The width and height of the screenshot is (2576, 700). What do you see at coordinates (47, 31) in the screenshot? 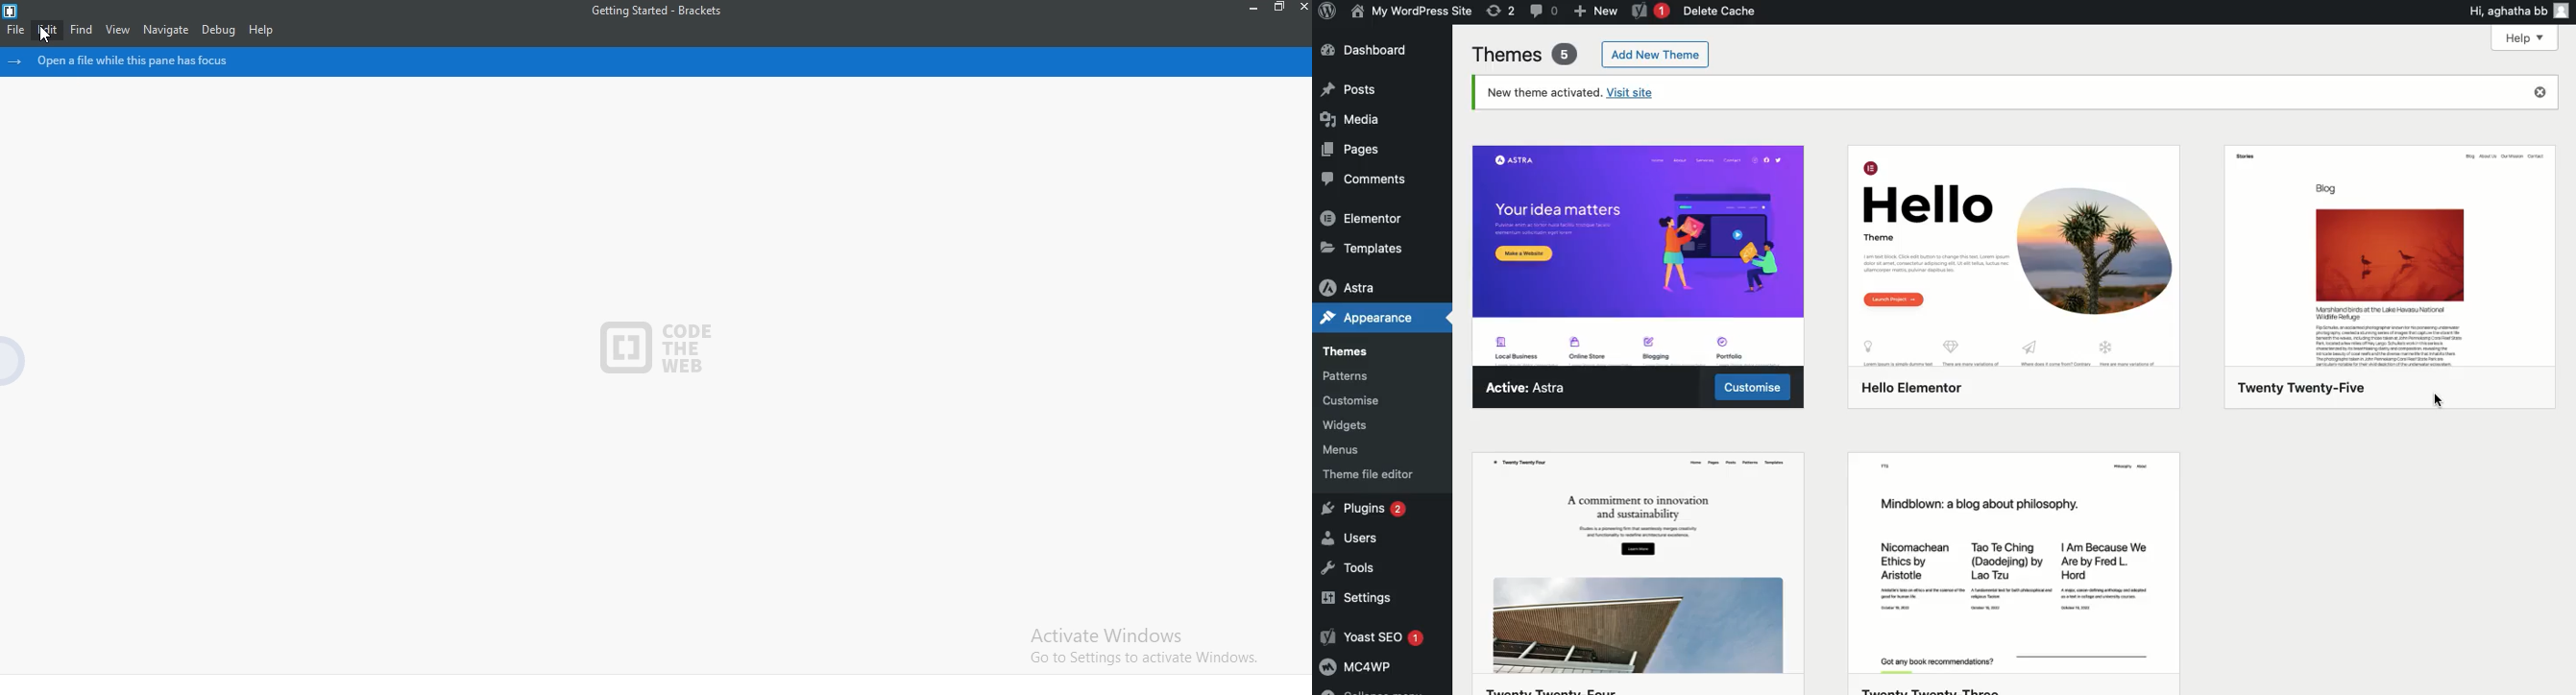
I see `edit` at bounding box center [47, 31].